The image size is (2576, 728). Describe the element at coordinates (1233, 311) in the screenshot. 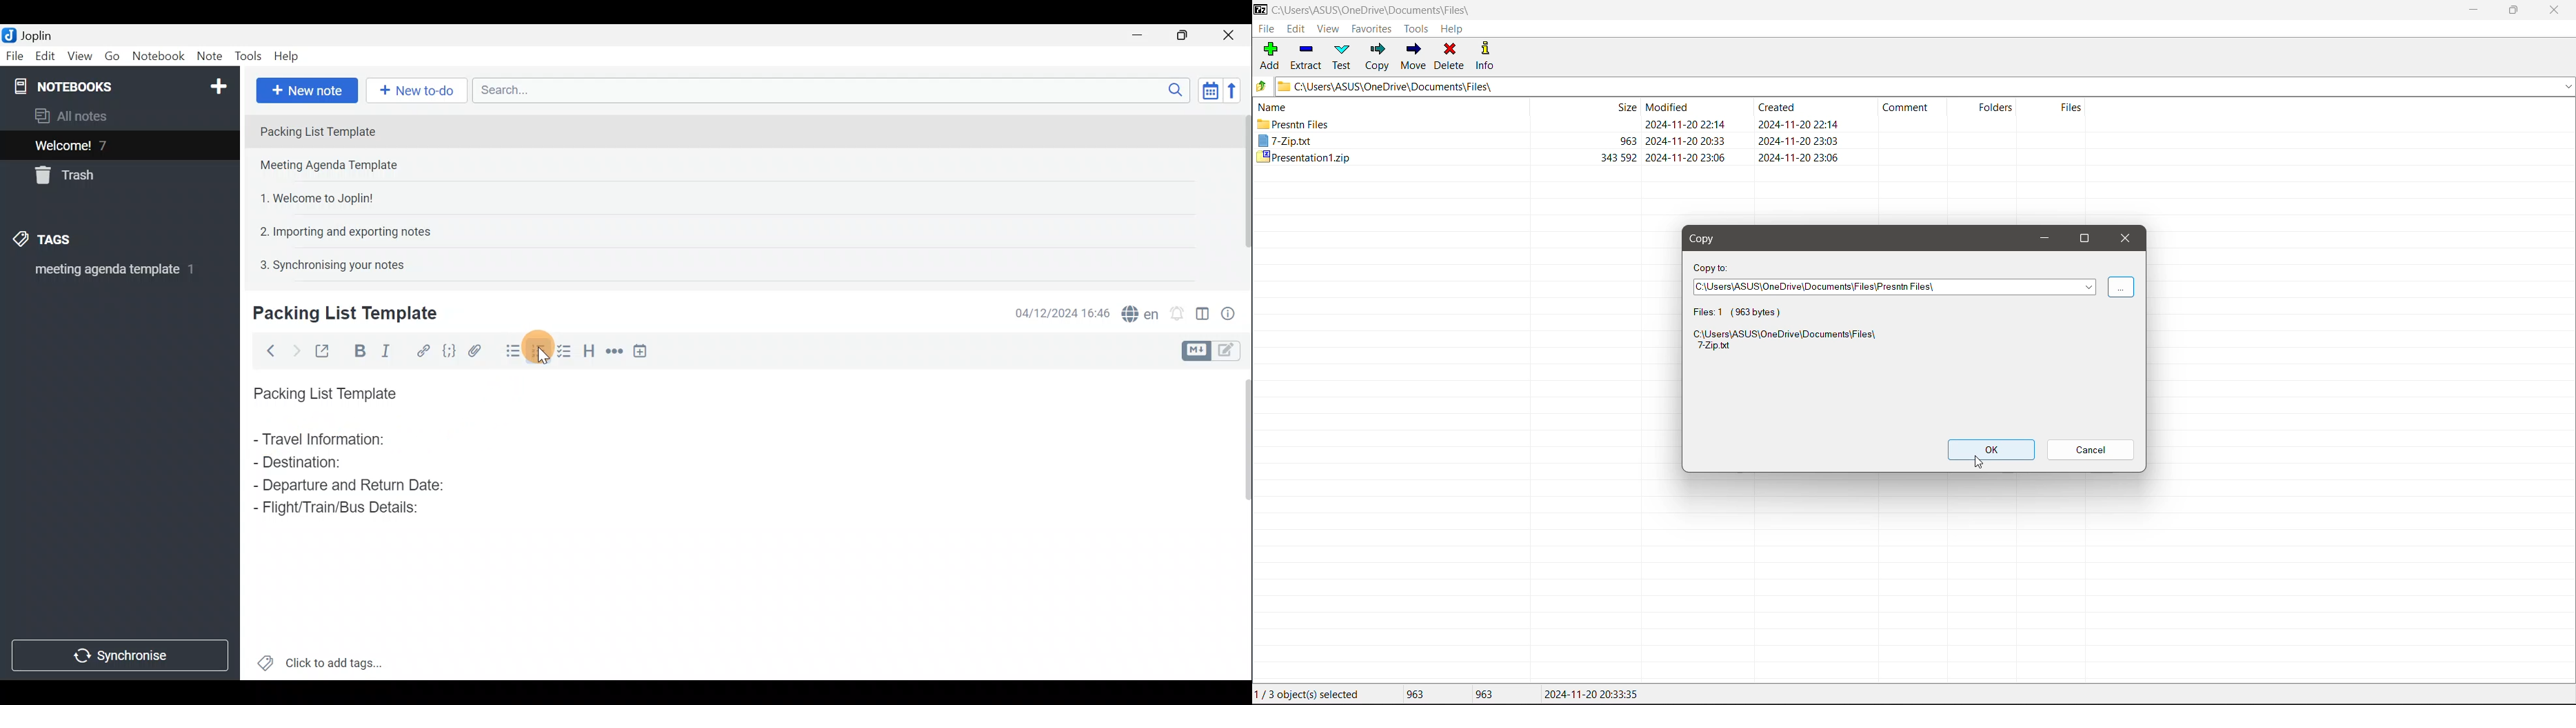

I see `Note properties` at that location.